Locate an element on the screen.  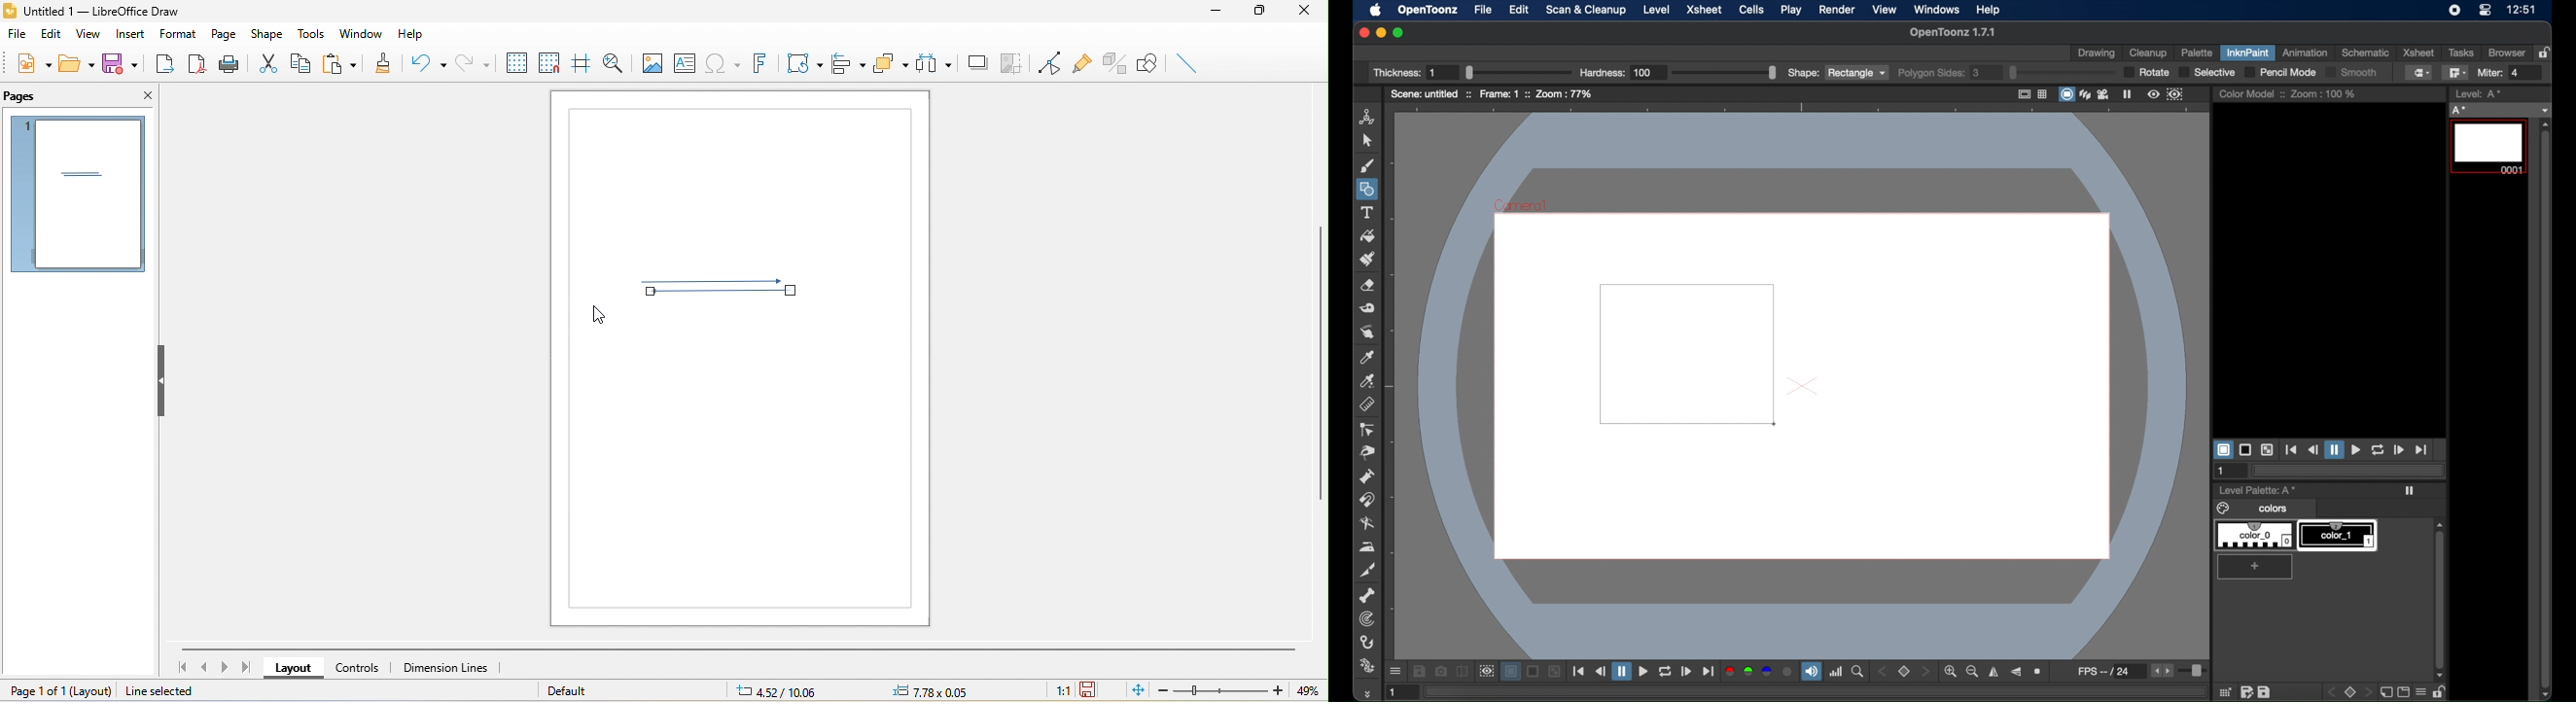
black background is located at coordinates (1534, 671).